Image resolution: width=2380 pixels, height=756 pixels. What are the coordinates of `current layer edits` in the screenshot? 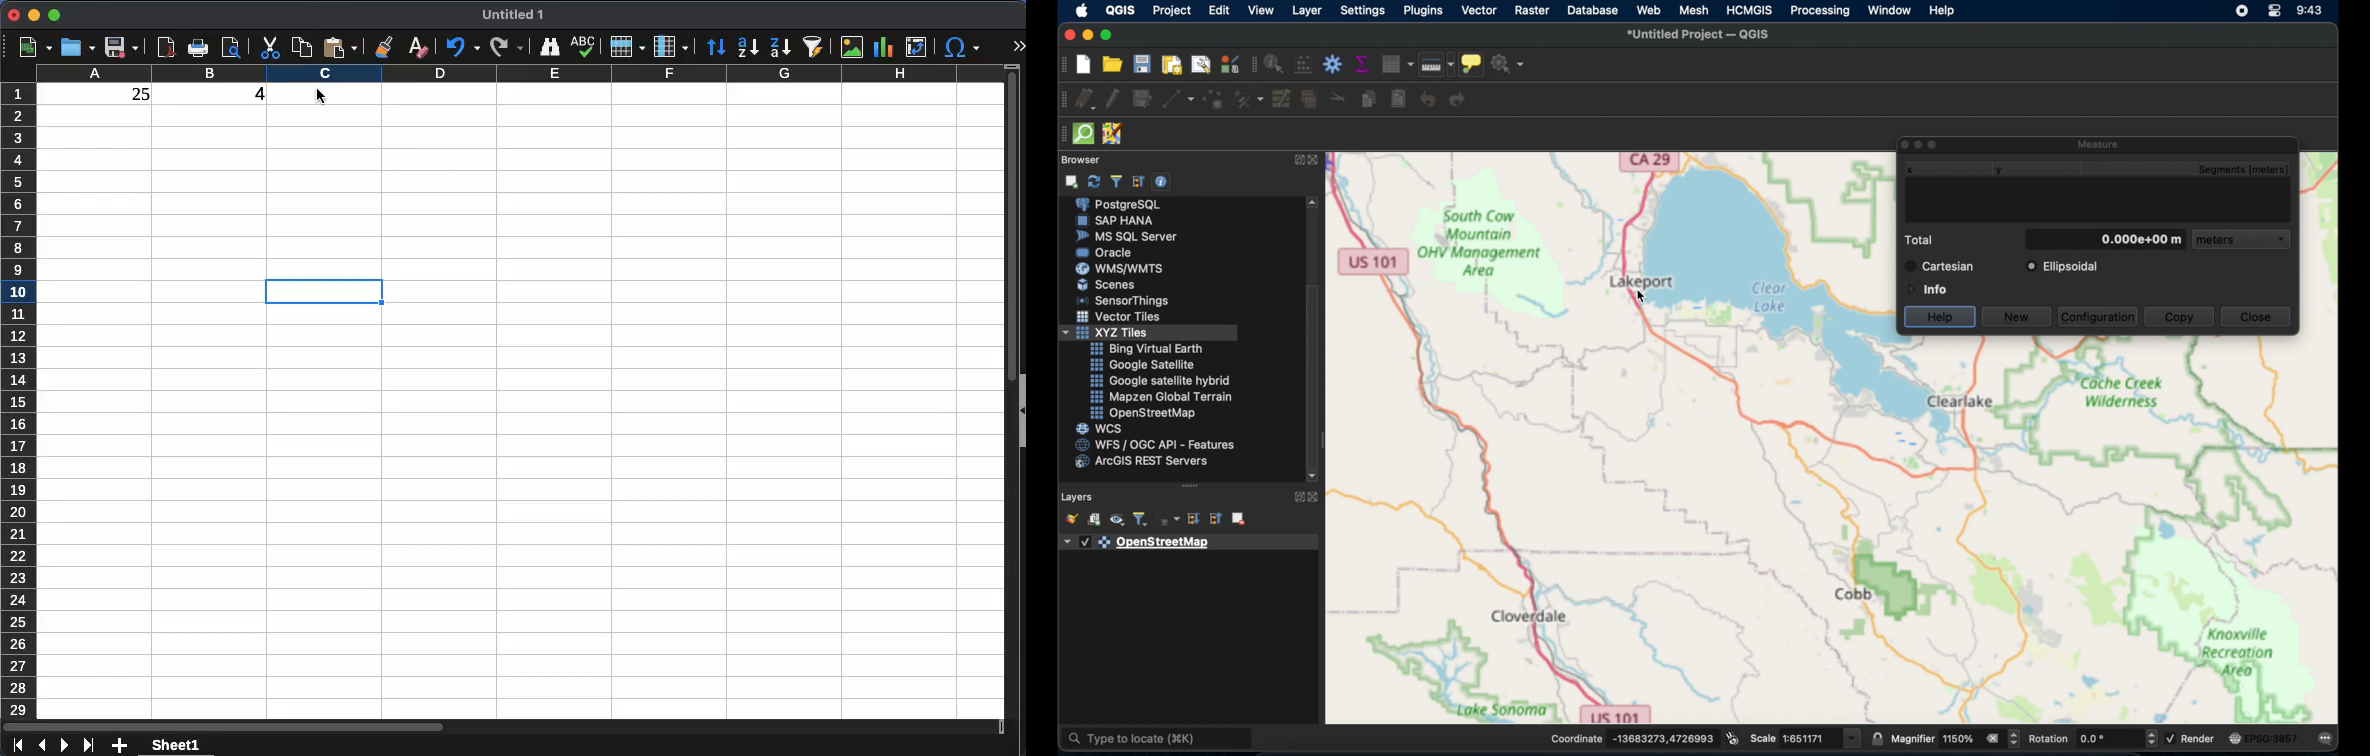 It's located at (1083, 100).